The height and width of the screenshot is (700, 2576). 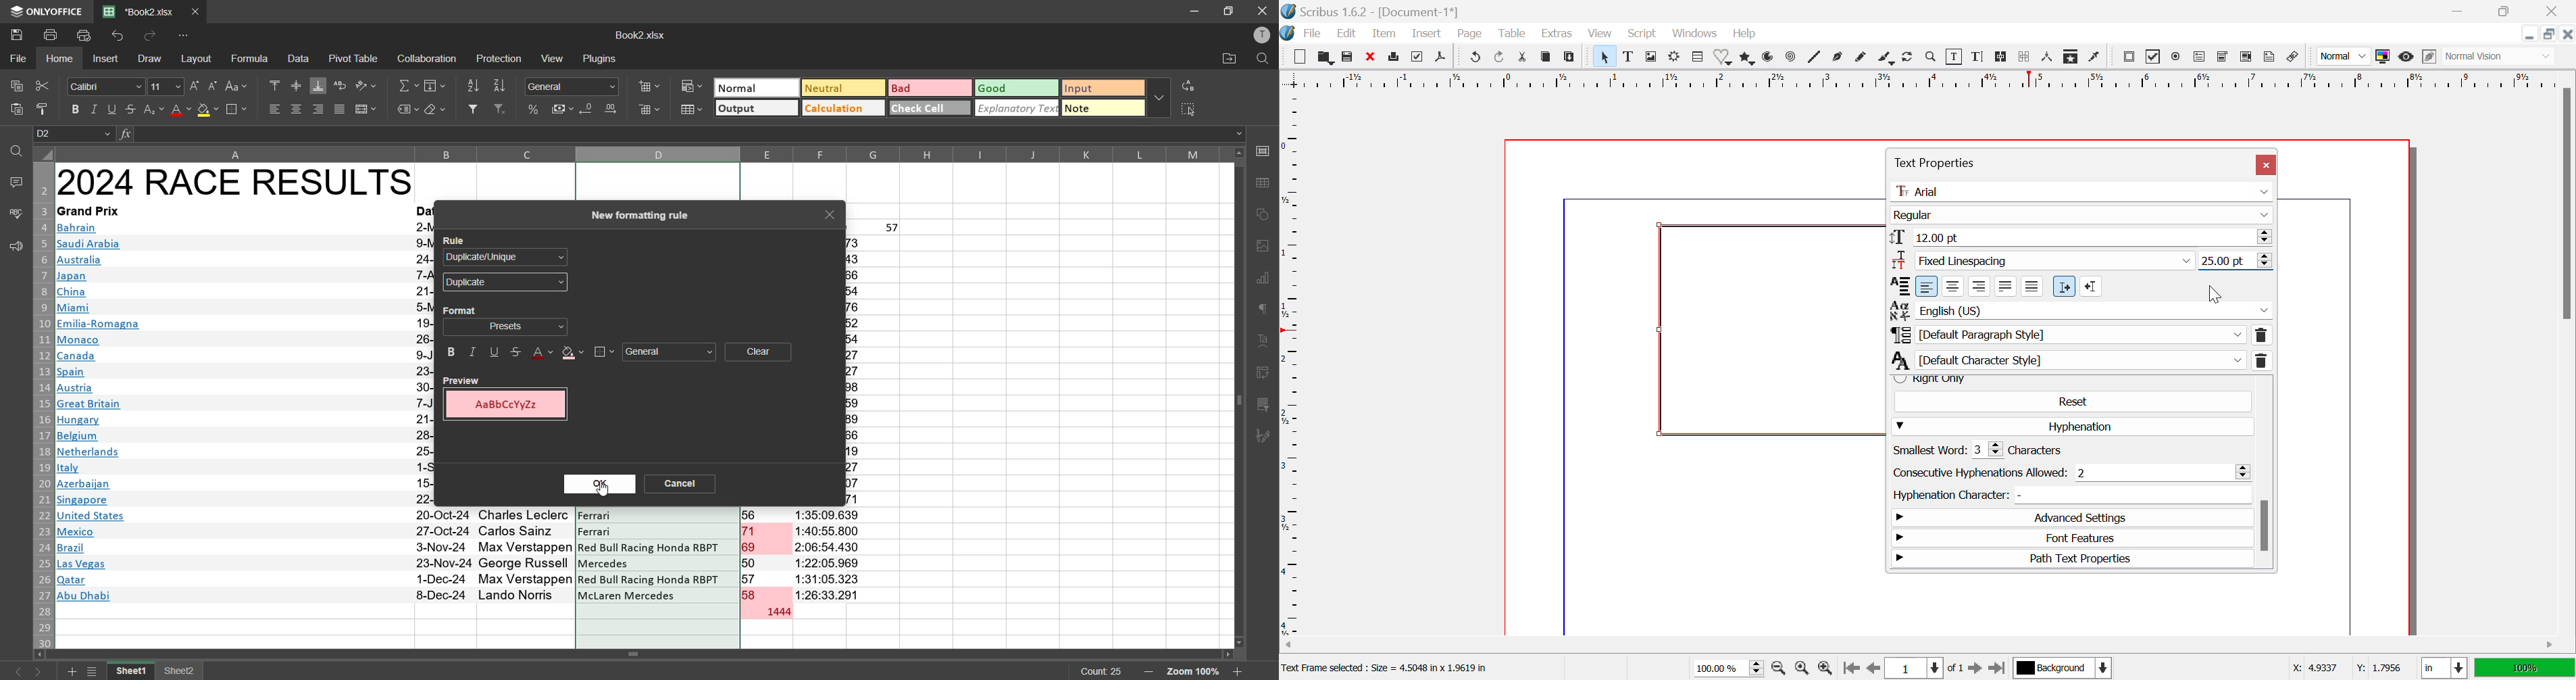 I want to click on Path Text Properties, so click(x=2073, y=558).